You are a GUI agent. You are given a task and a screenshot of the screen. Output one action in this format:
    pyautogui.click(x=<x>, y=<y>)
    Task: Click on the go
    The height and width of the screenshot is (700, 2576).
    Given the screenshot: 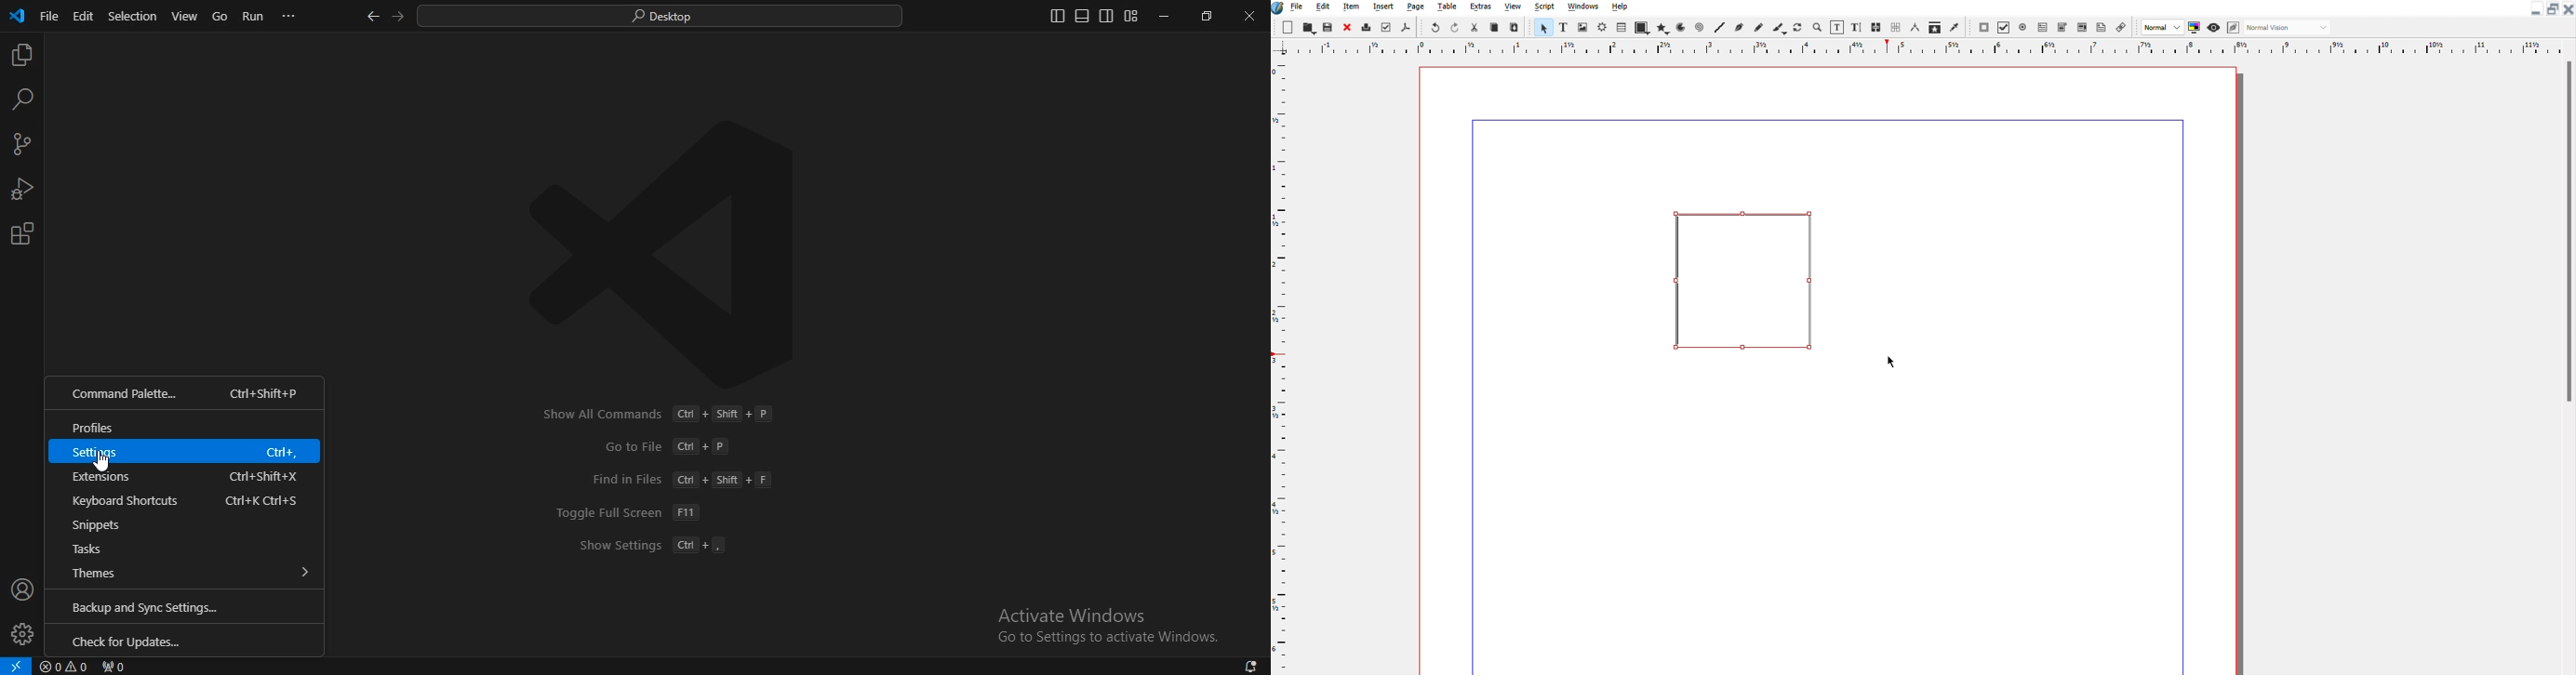 What is the action you would take?
    pyautogui.click(x=220, y=18)
    